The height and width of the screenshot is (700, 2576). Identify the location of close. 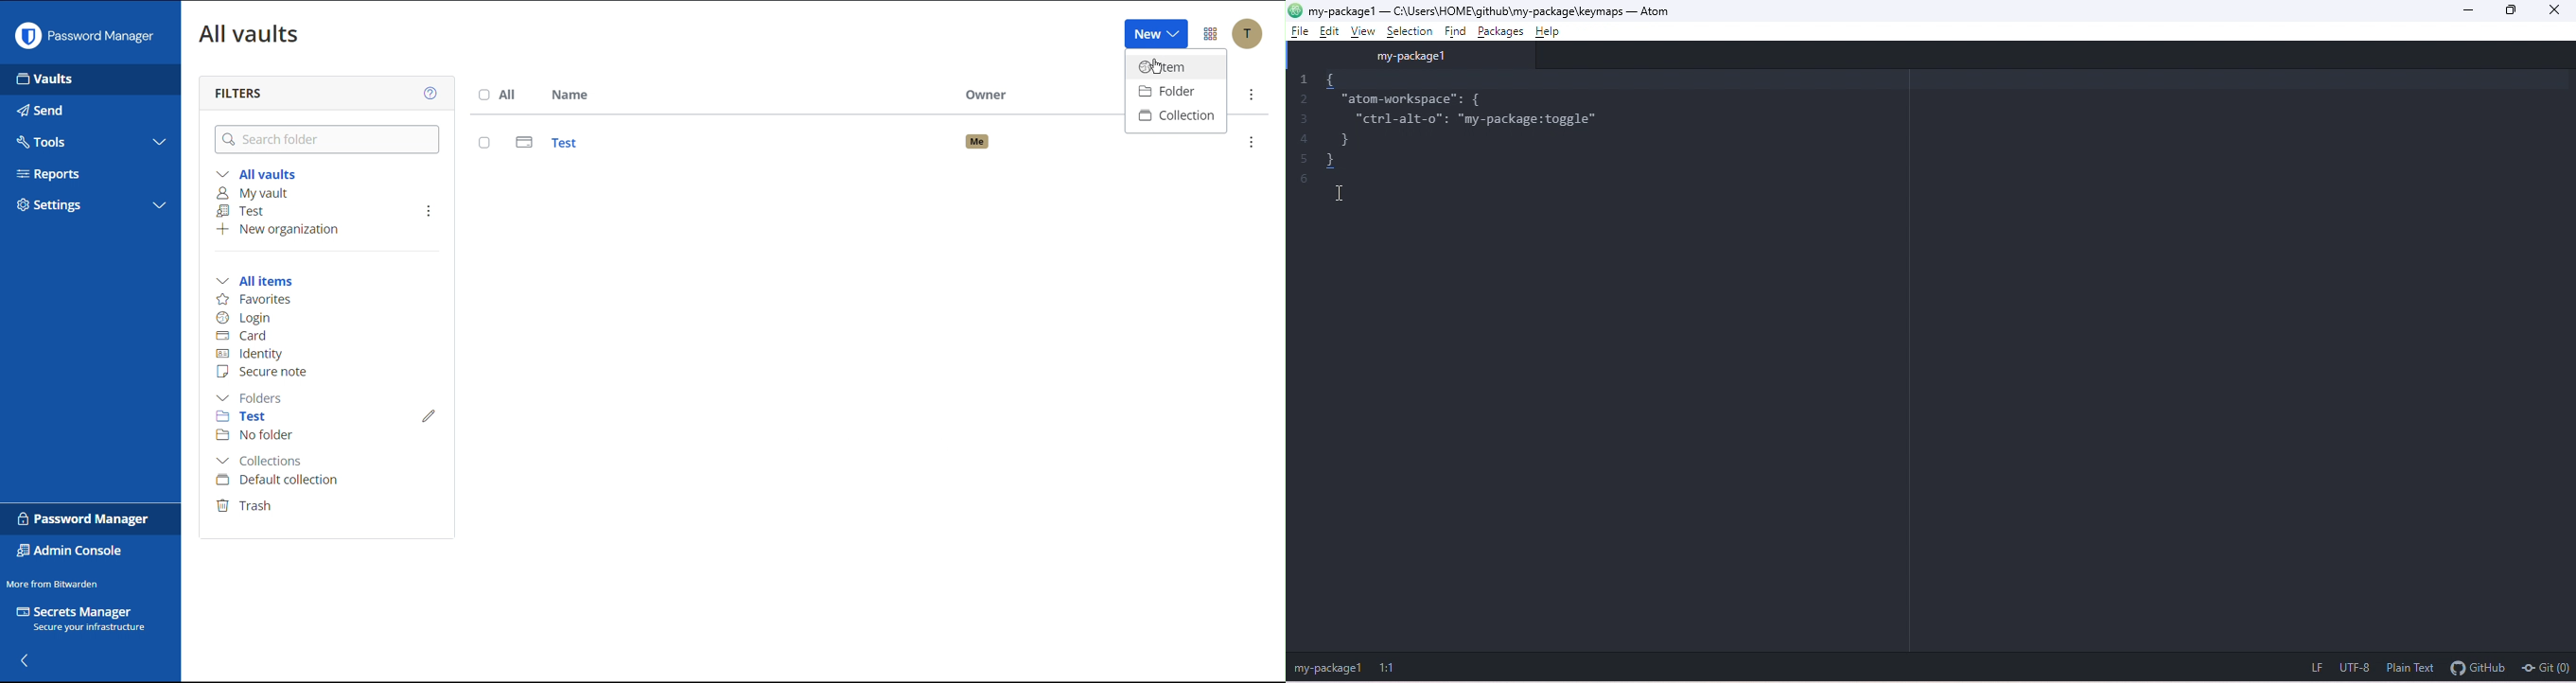
(2559, 12).